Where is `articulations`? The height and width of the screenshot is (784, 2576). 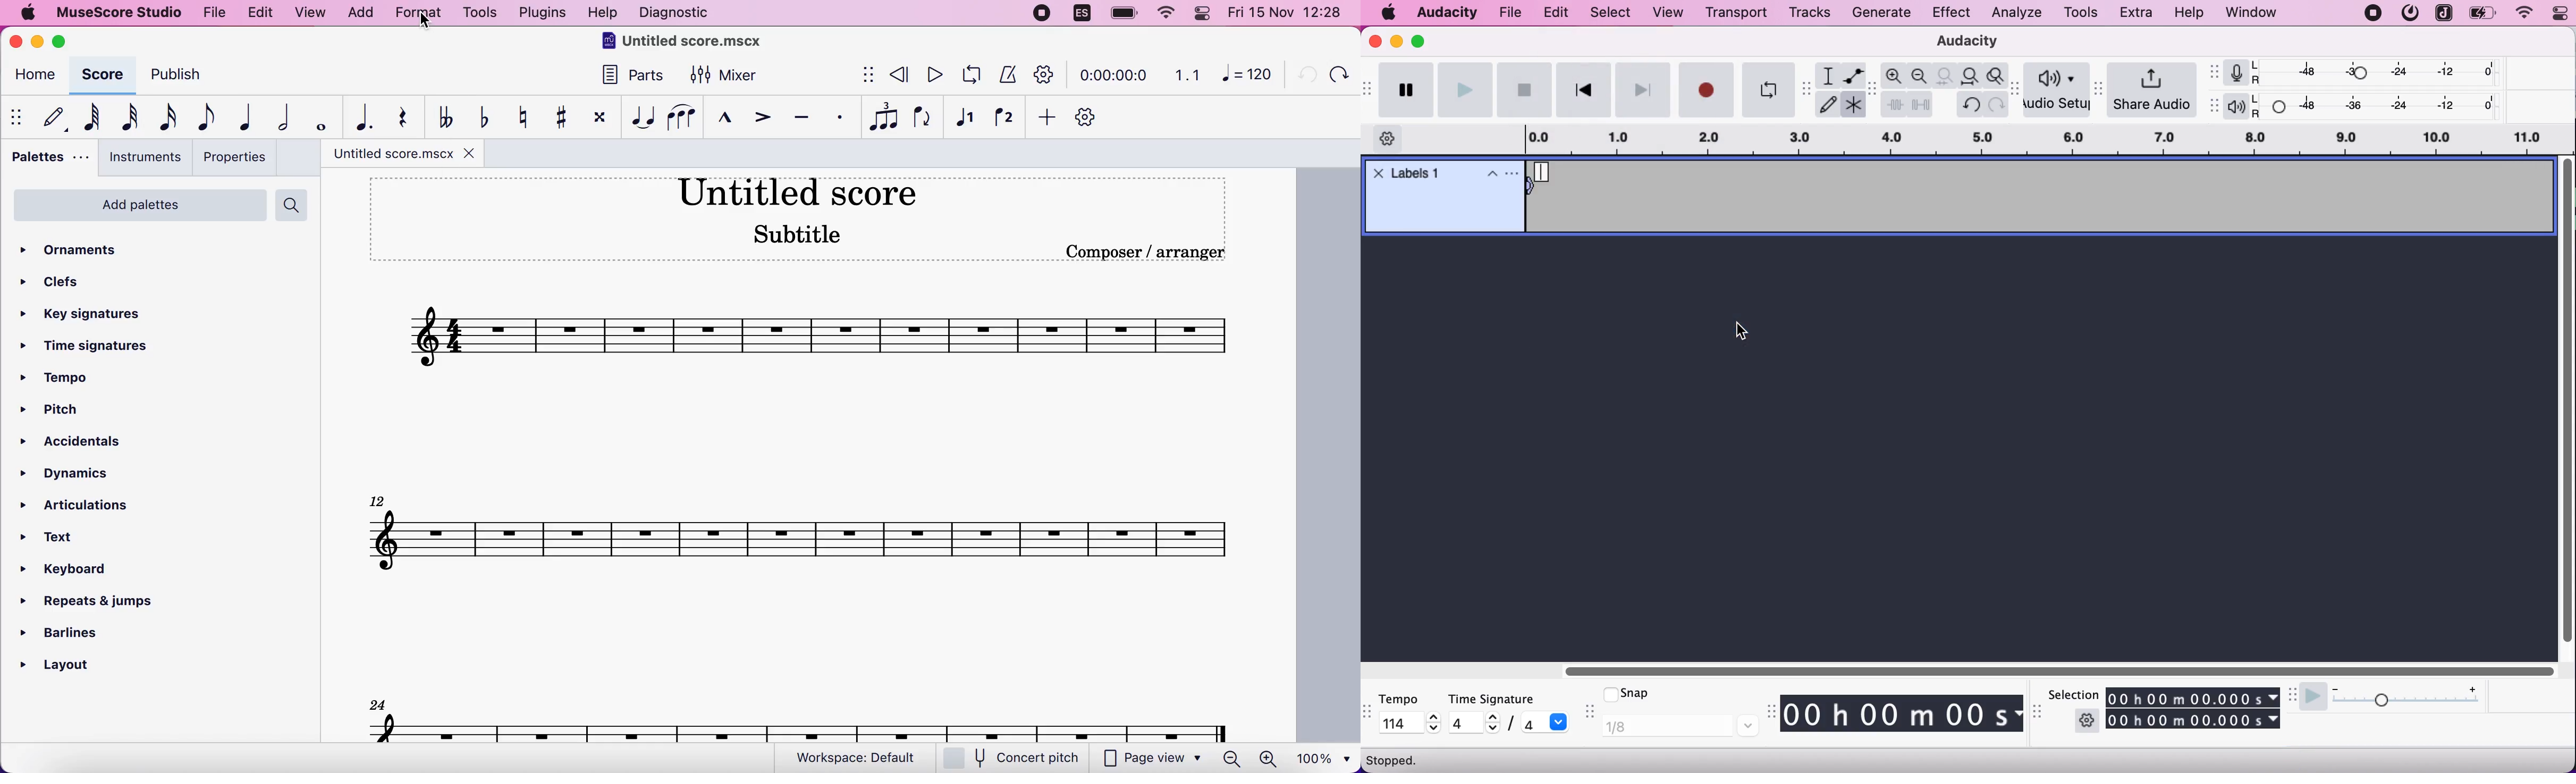 articulations is located at coordinates (83, 503).